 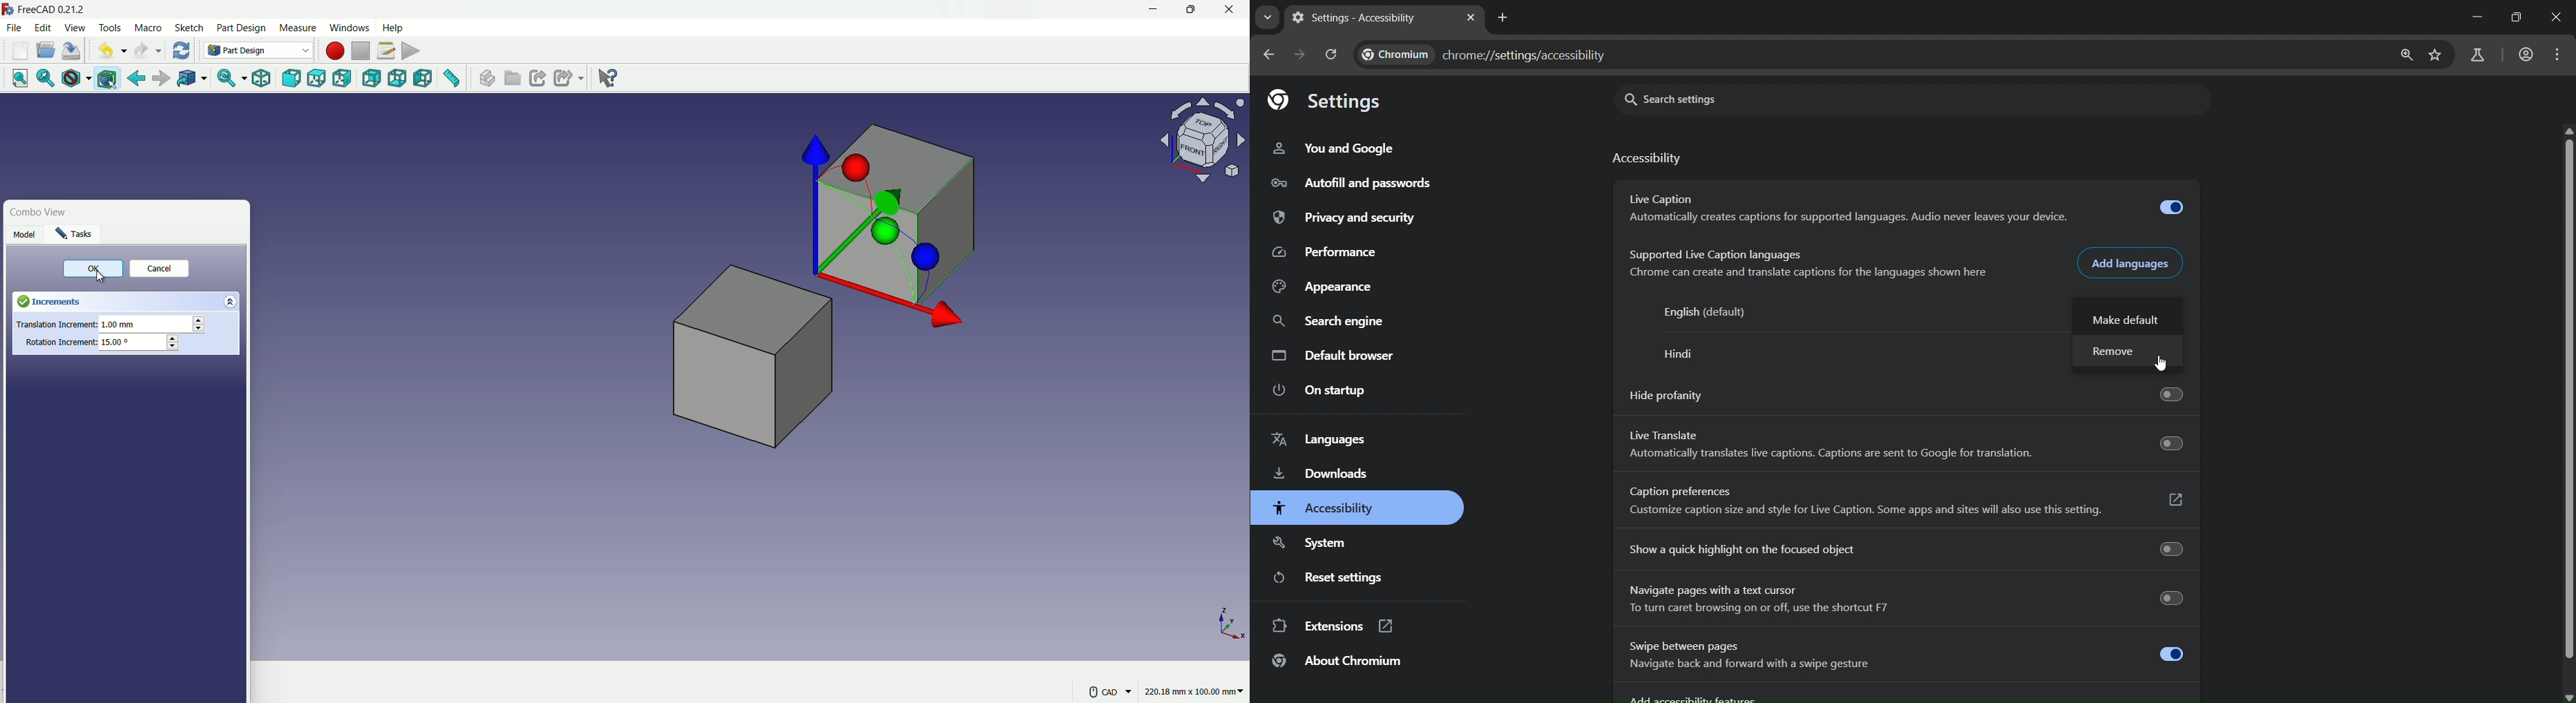 What do you see at coordinates (1908, 549) in the screenshot?
I see `show a quick highlight on the focused object` at bounding box center [1908, 549].